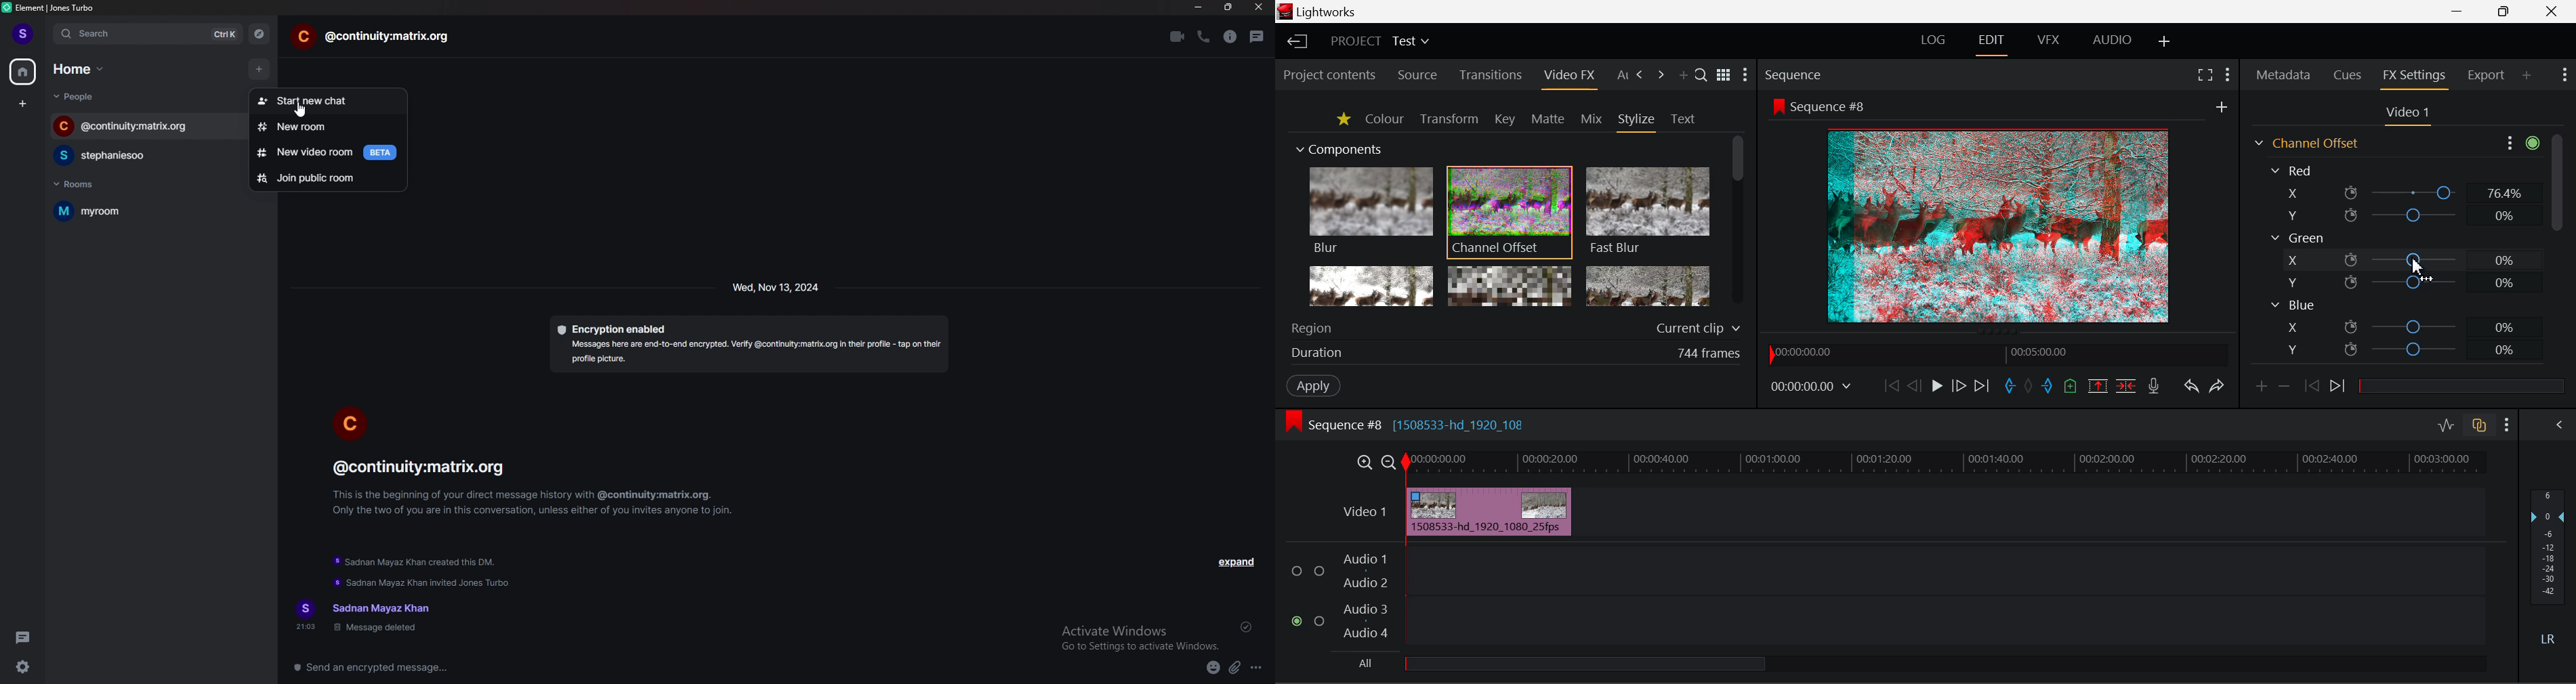  Describe the element at coordinates (2398, 215) in the screenshot. I see `Red Y` at that location.